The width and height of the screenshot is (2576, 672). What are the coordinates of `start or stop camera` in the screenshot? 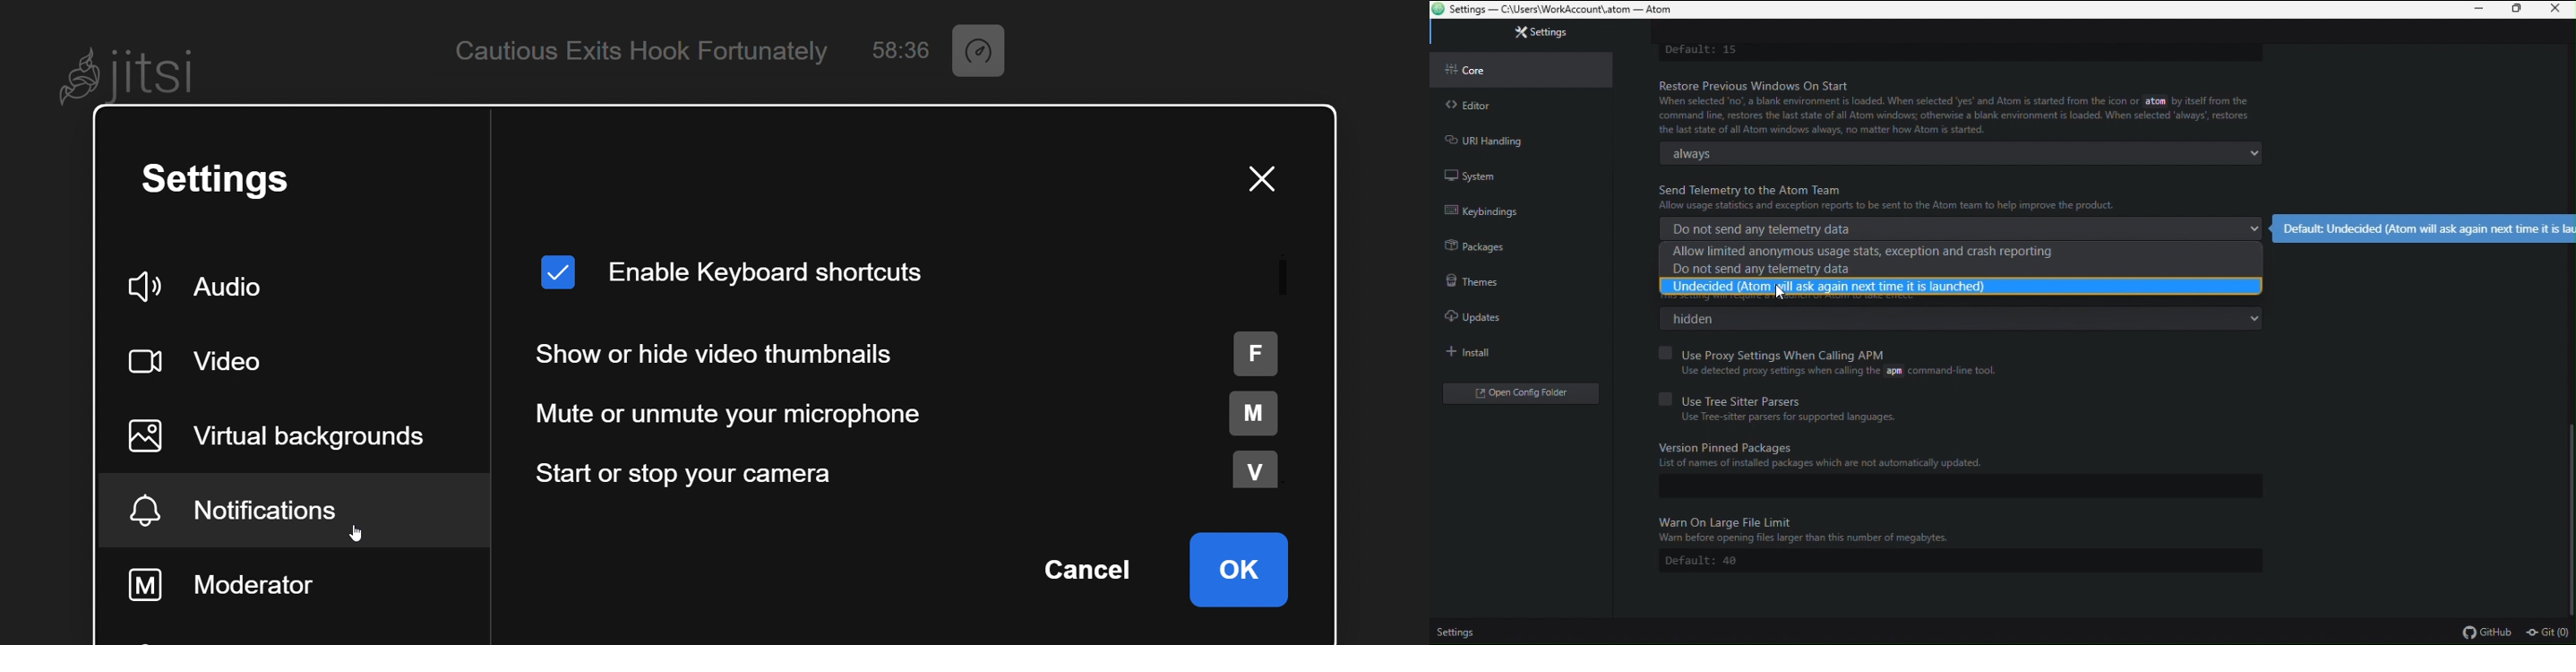 It's located at (903, 470).